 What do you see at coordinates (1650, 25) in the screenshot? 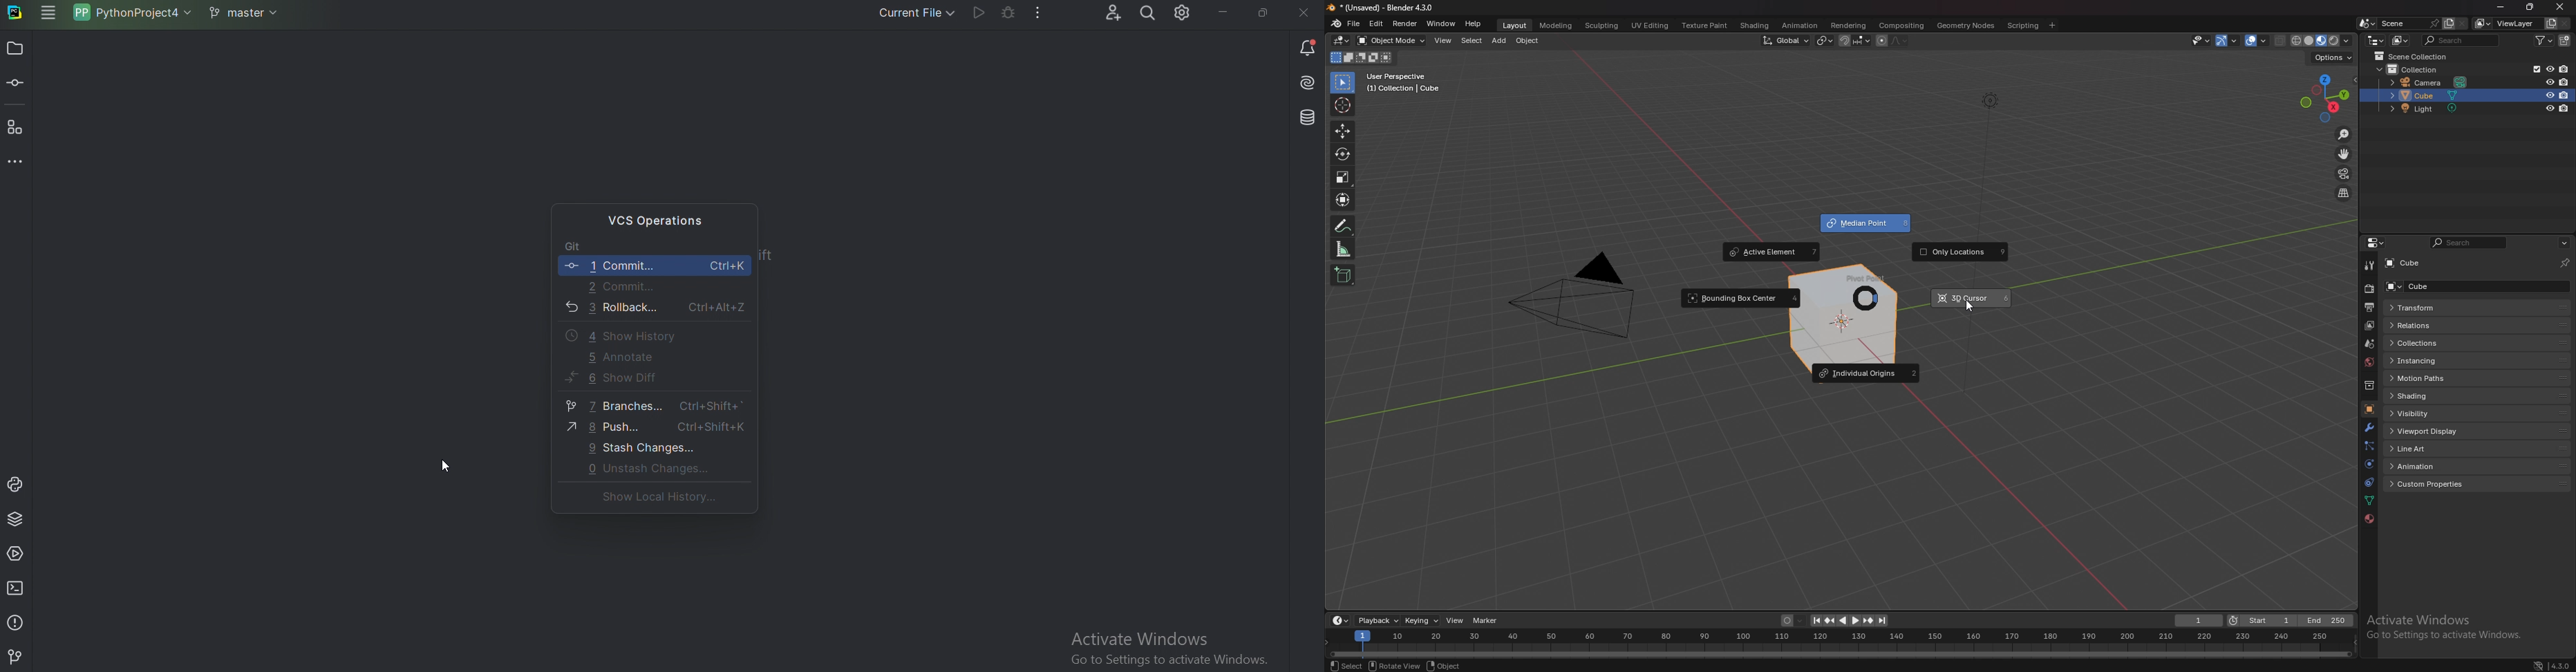
I see `uv editing` at bounding box center [1650, 25].